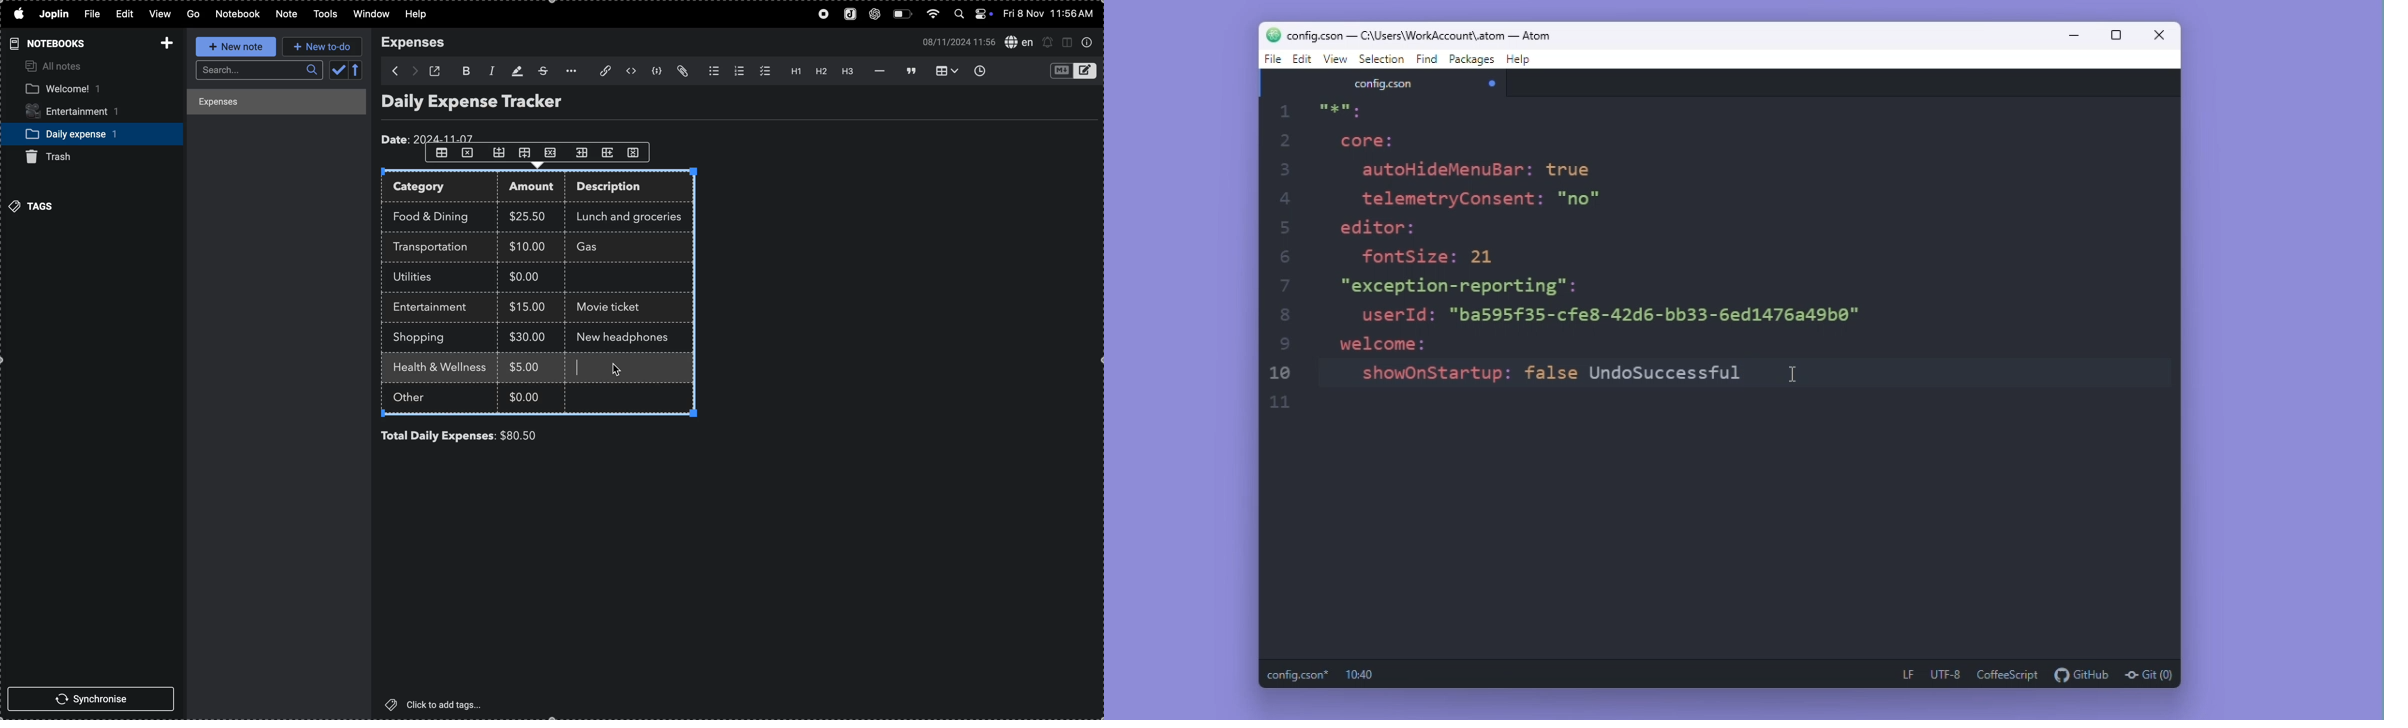 Image resolution: width=2408 pixels, height=728 pixels. Describe the element at coordinates (2009, 674) in the screenshot. I see `coffeescript` at that location.